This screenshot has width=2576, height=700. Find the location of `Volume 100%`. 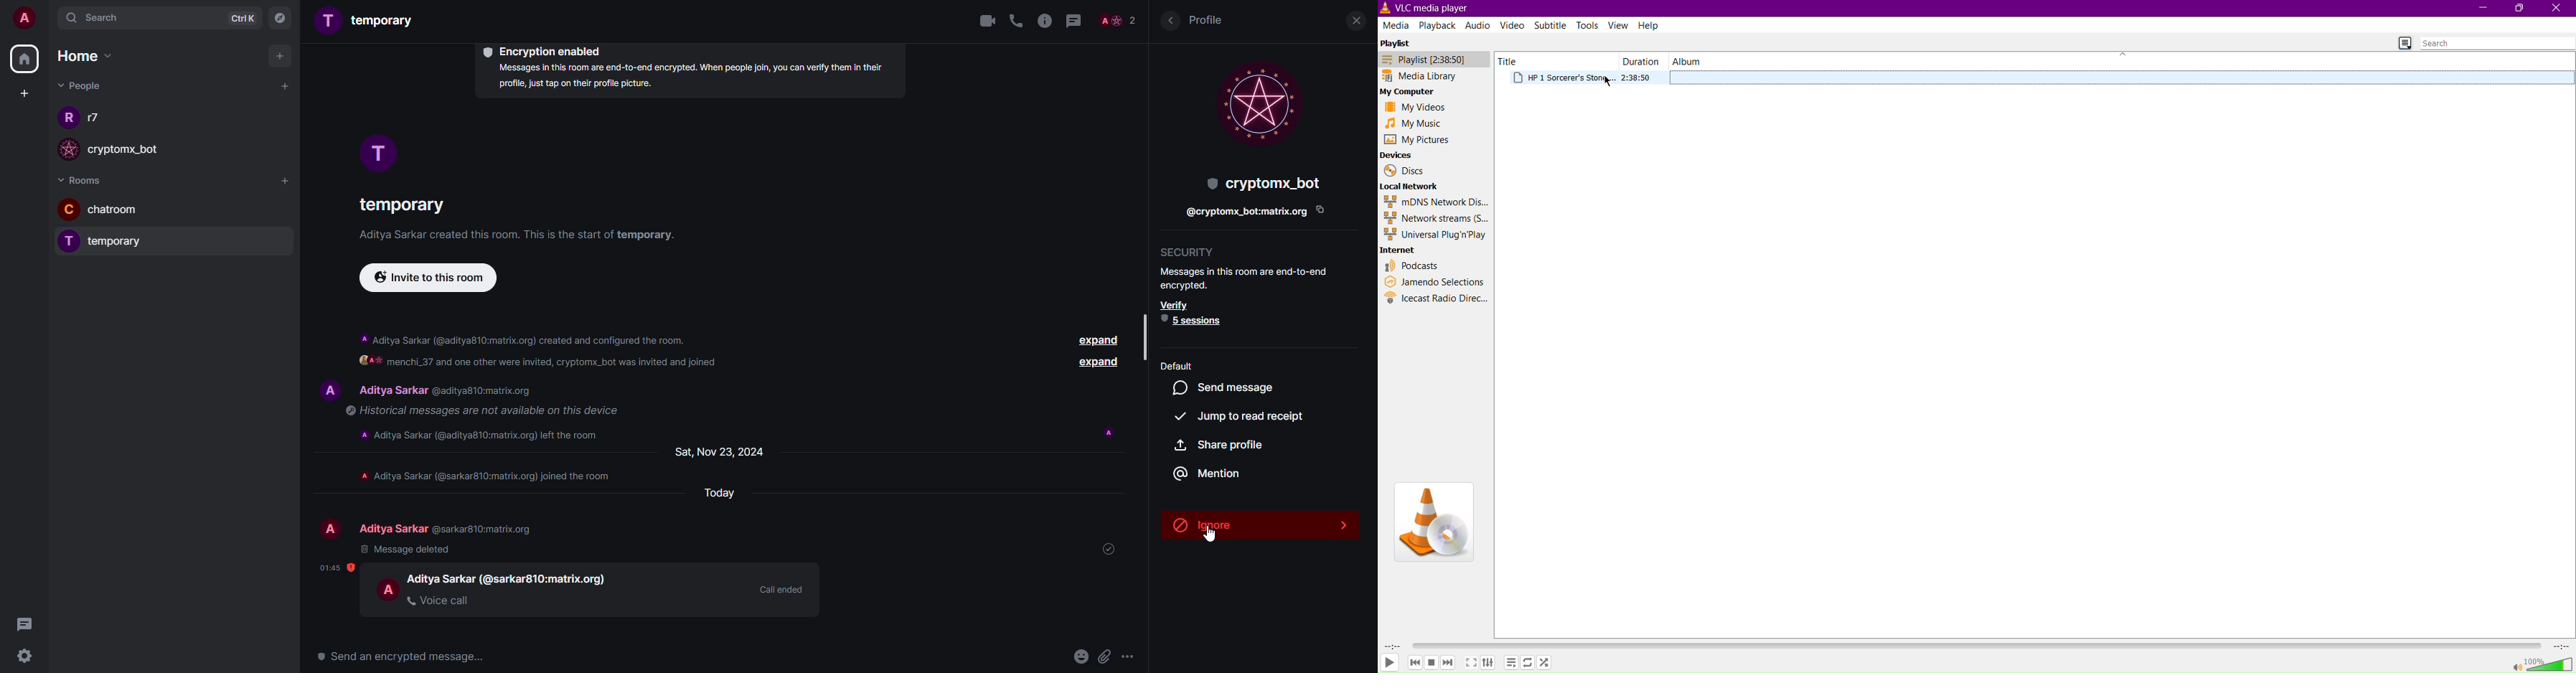

Volume 100% is located at coordinates (2543, 662).